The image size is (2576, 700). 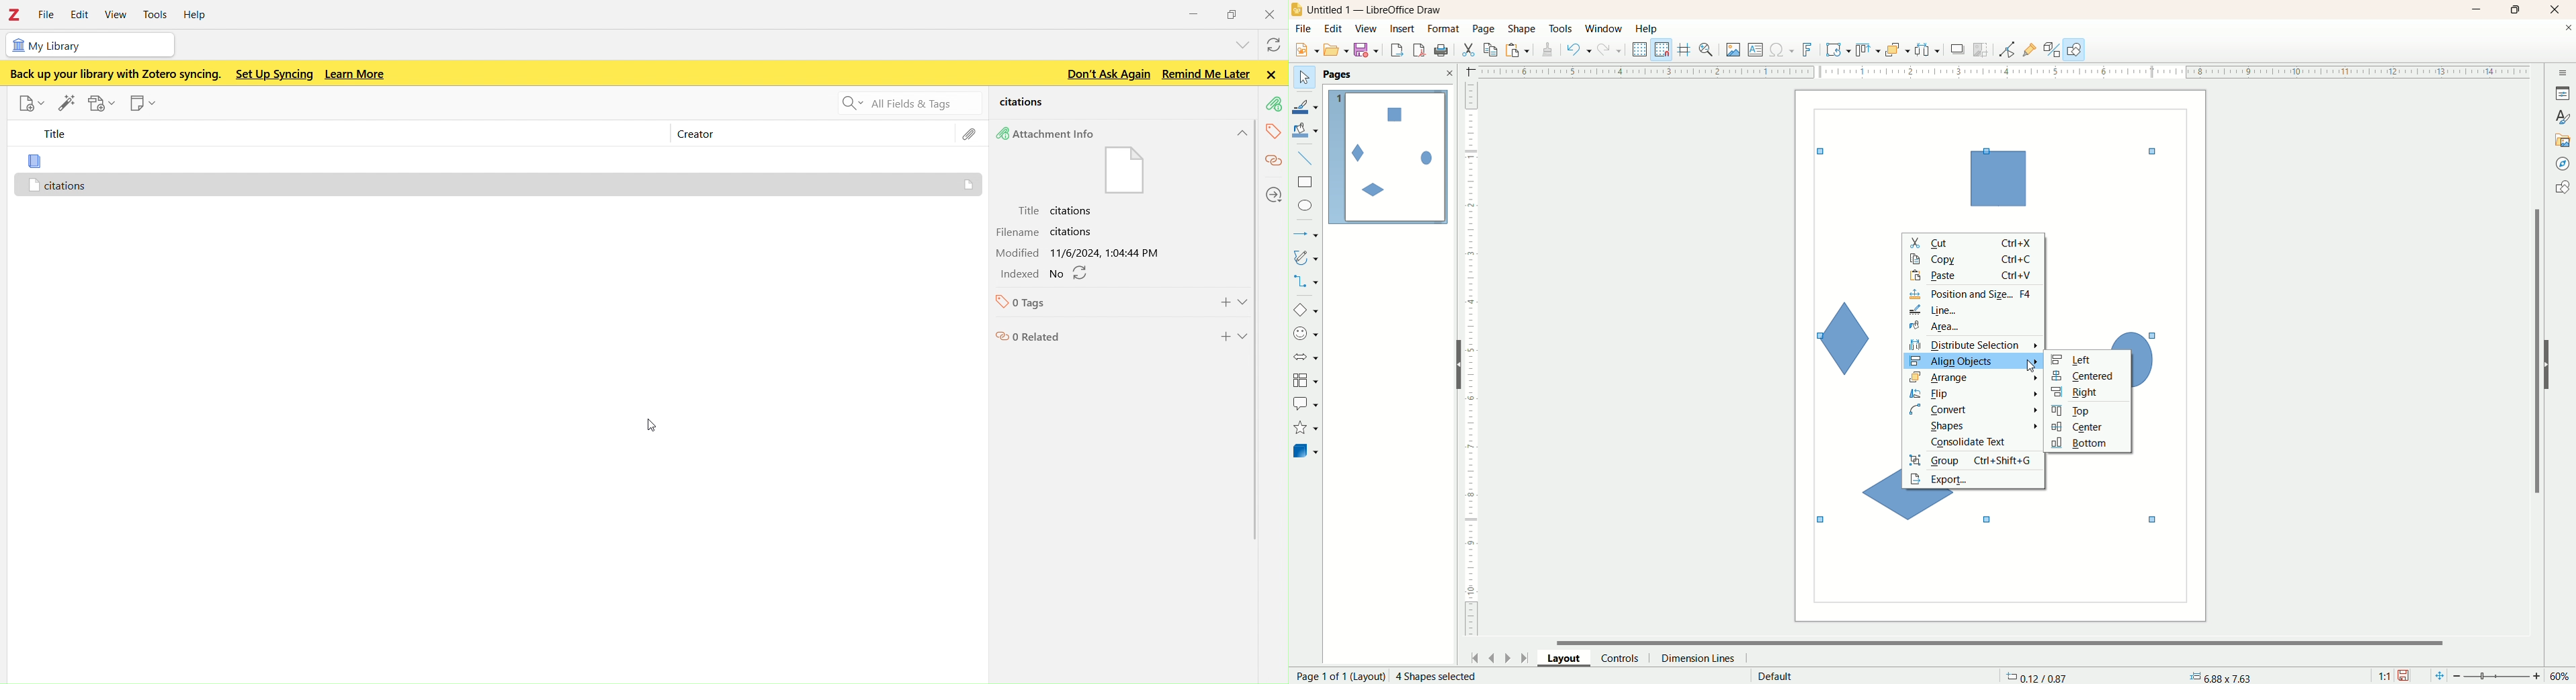 I want to click on snap to grid, so click(x=1665, y=50).